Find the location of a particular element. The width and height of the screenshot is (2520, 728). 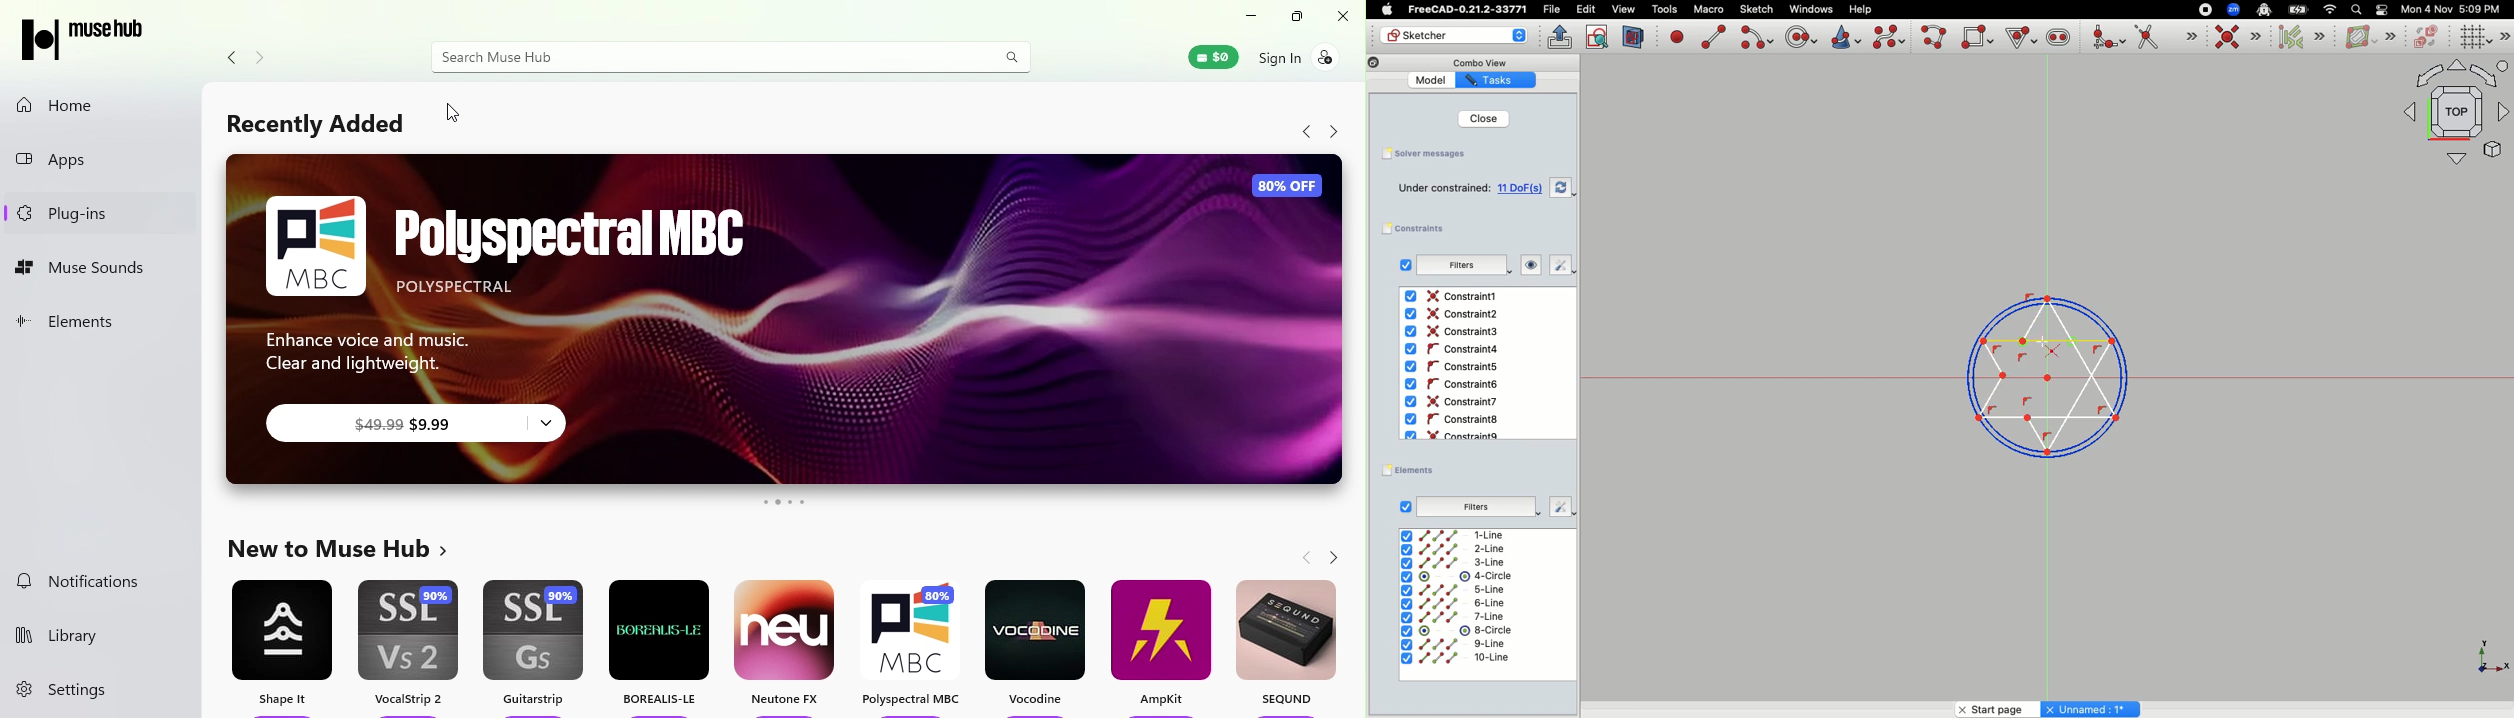

Constraint6 is located at coordinates (1455, 401).